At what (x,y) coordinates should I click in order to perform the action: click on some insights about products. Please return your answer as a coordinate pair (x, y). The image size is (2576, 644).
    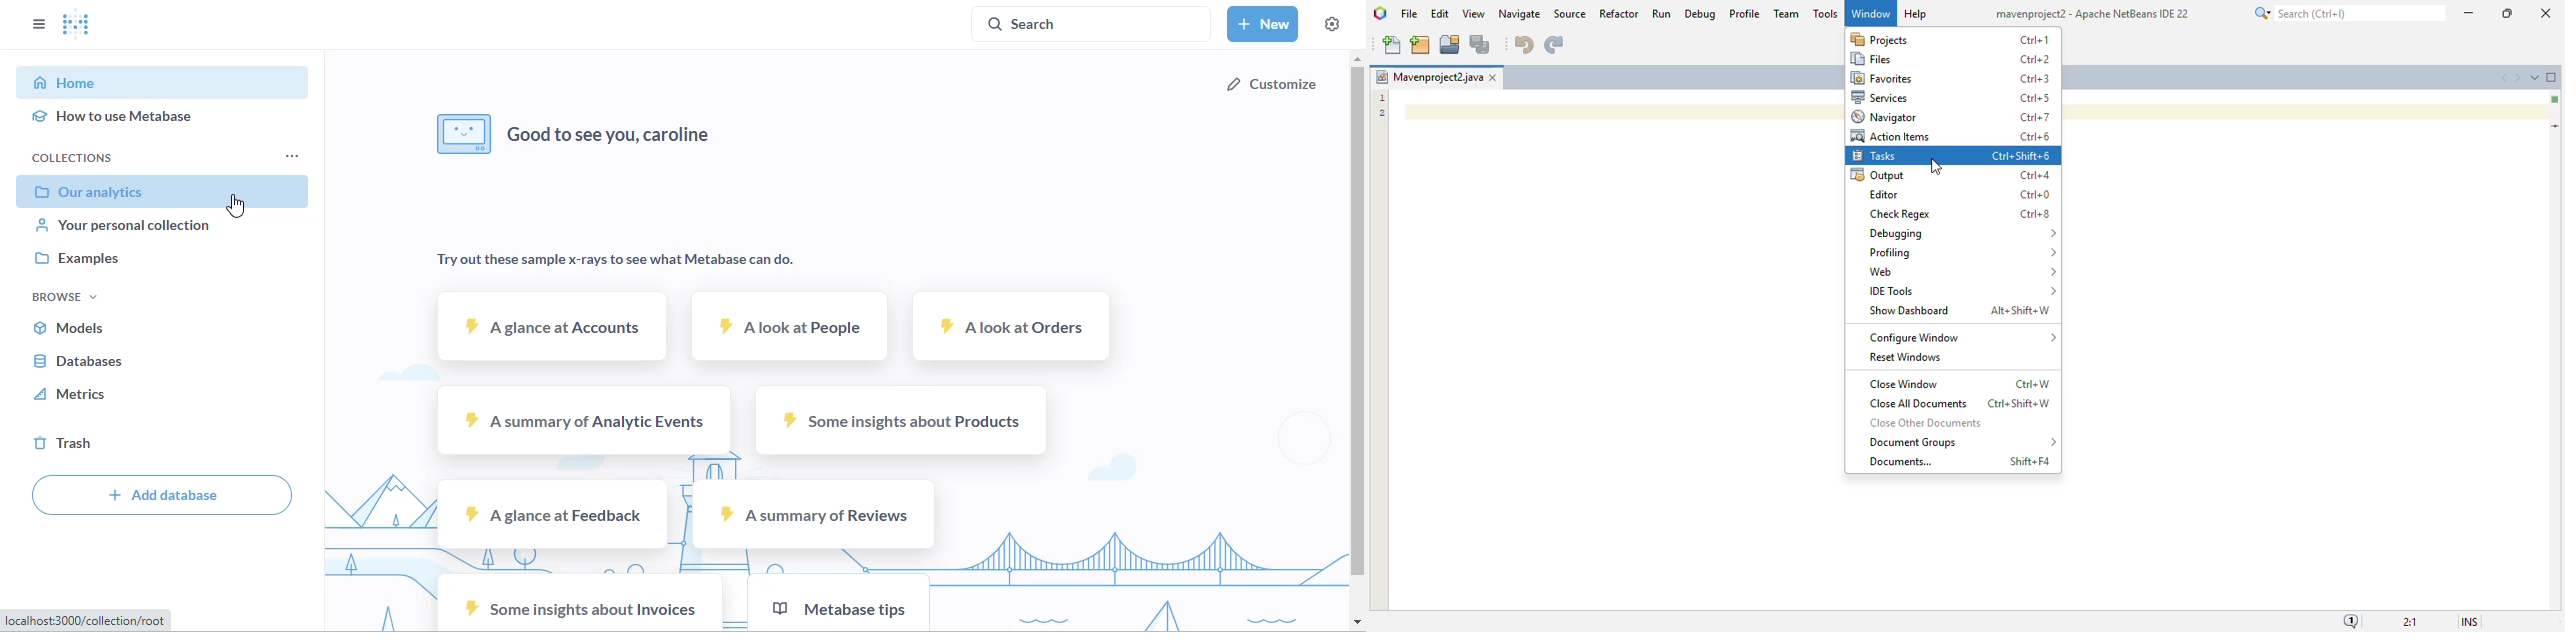
    Looking at the image, I should click on (899, 421).